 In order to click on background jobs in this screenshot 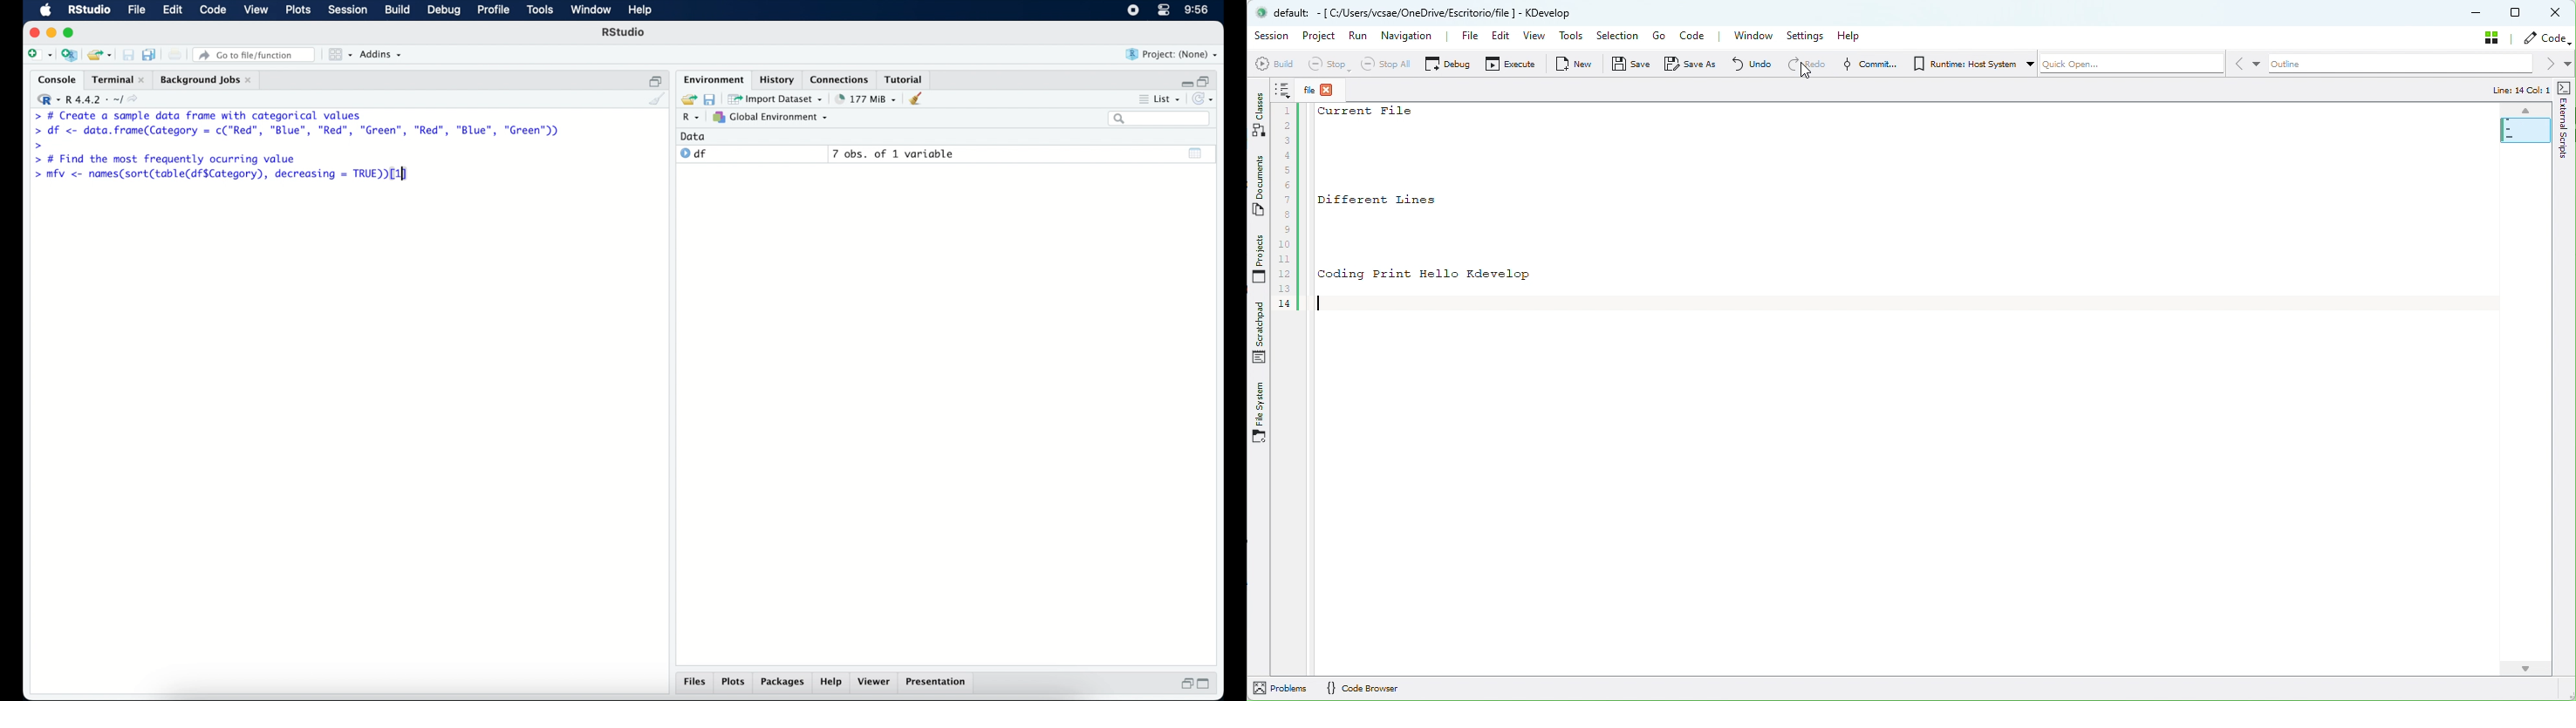, I will do `click(208, 79)`.